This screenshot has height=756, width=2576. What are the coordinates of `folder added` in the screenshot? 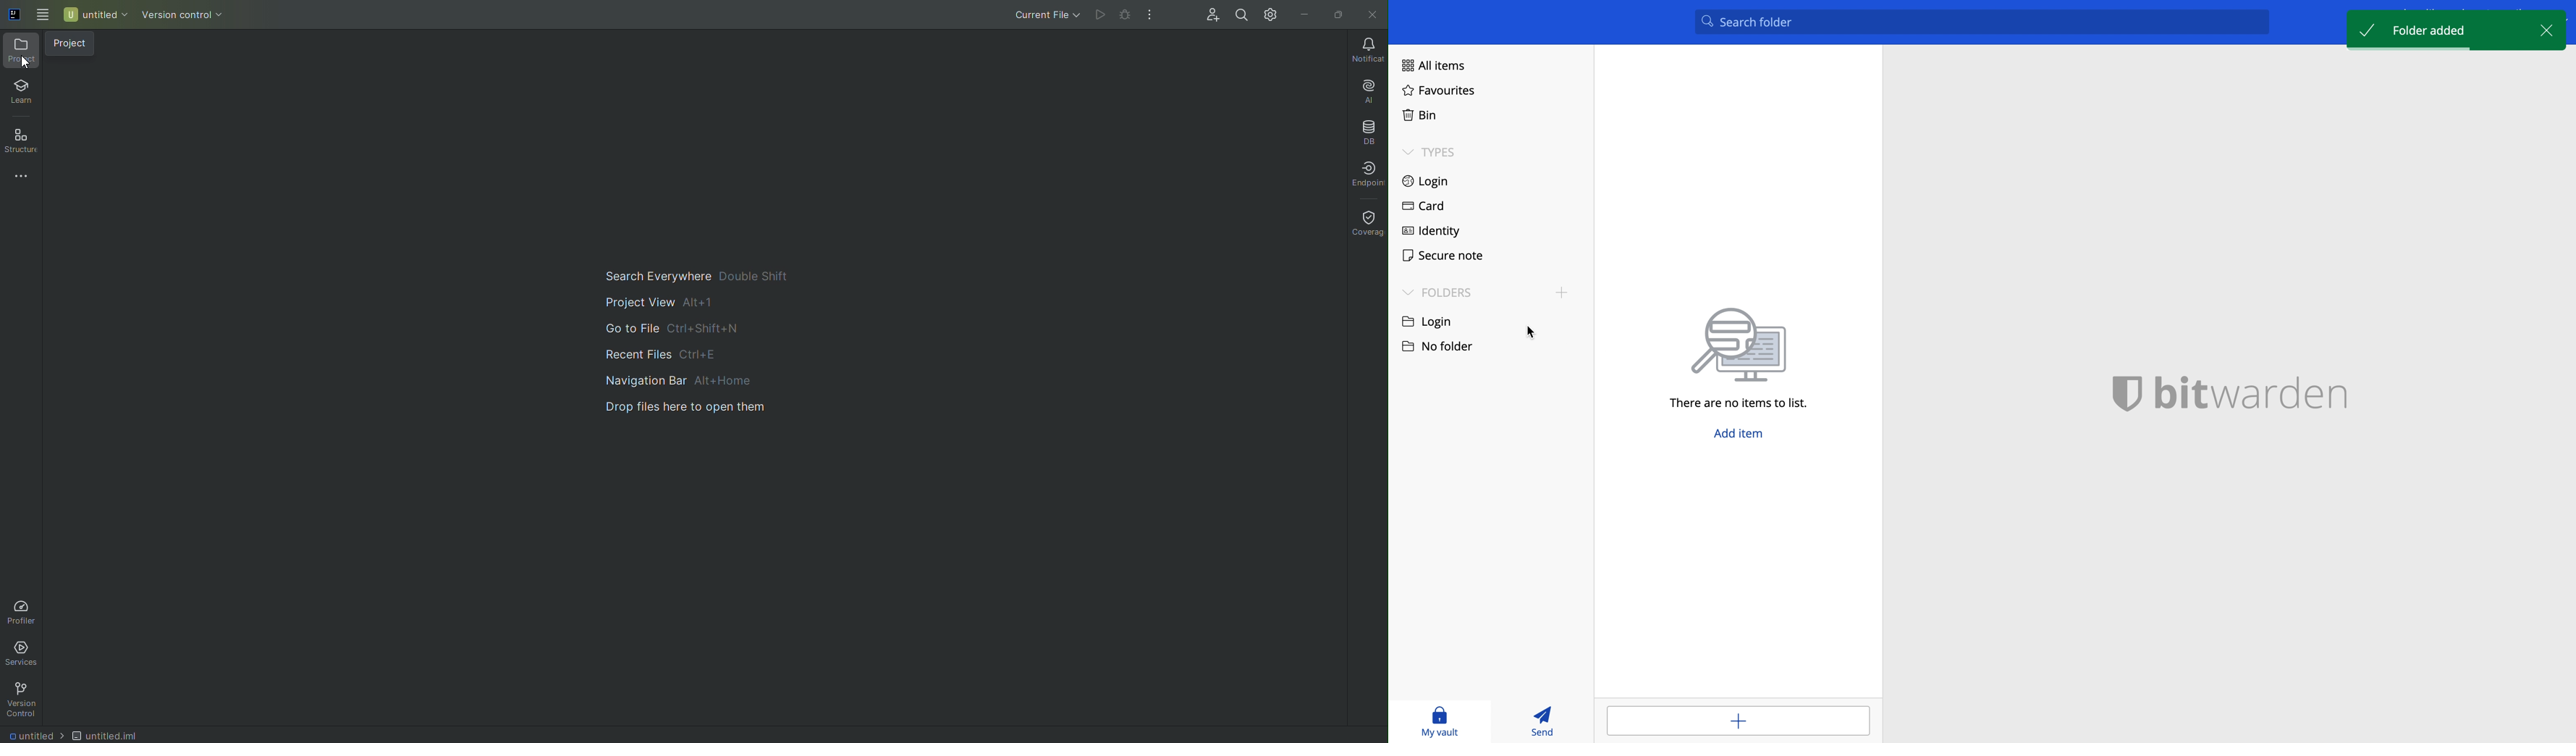 It's located at (2432, 30).